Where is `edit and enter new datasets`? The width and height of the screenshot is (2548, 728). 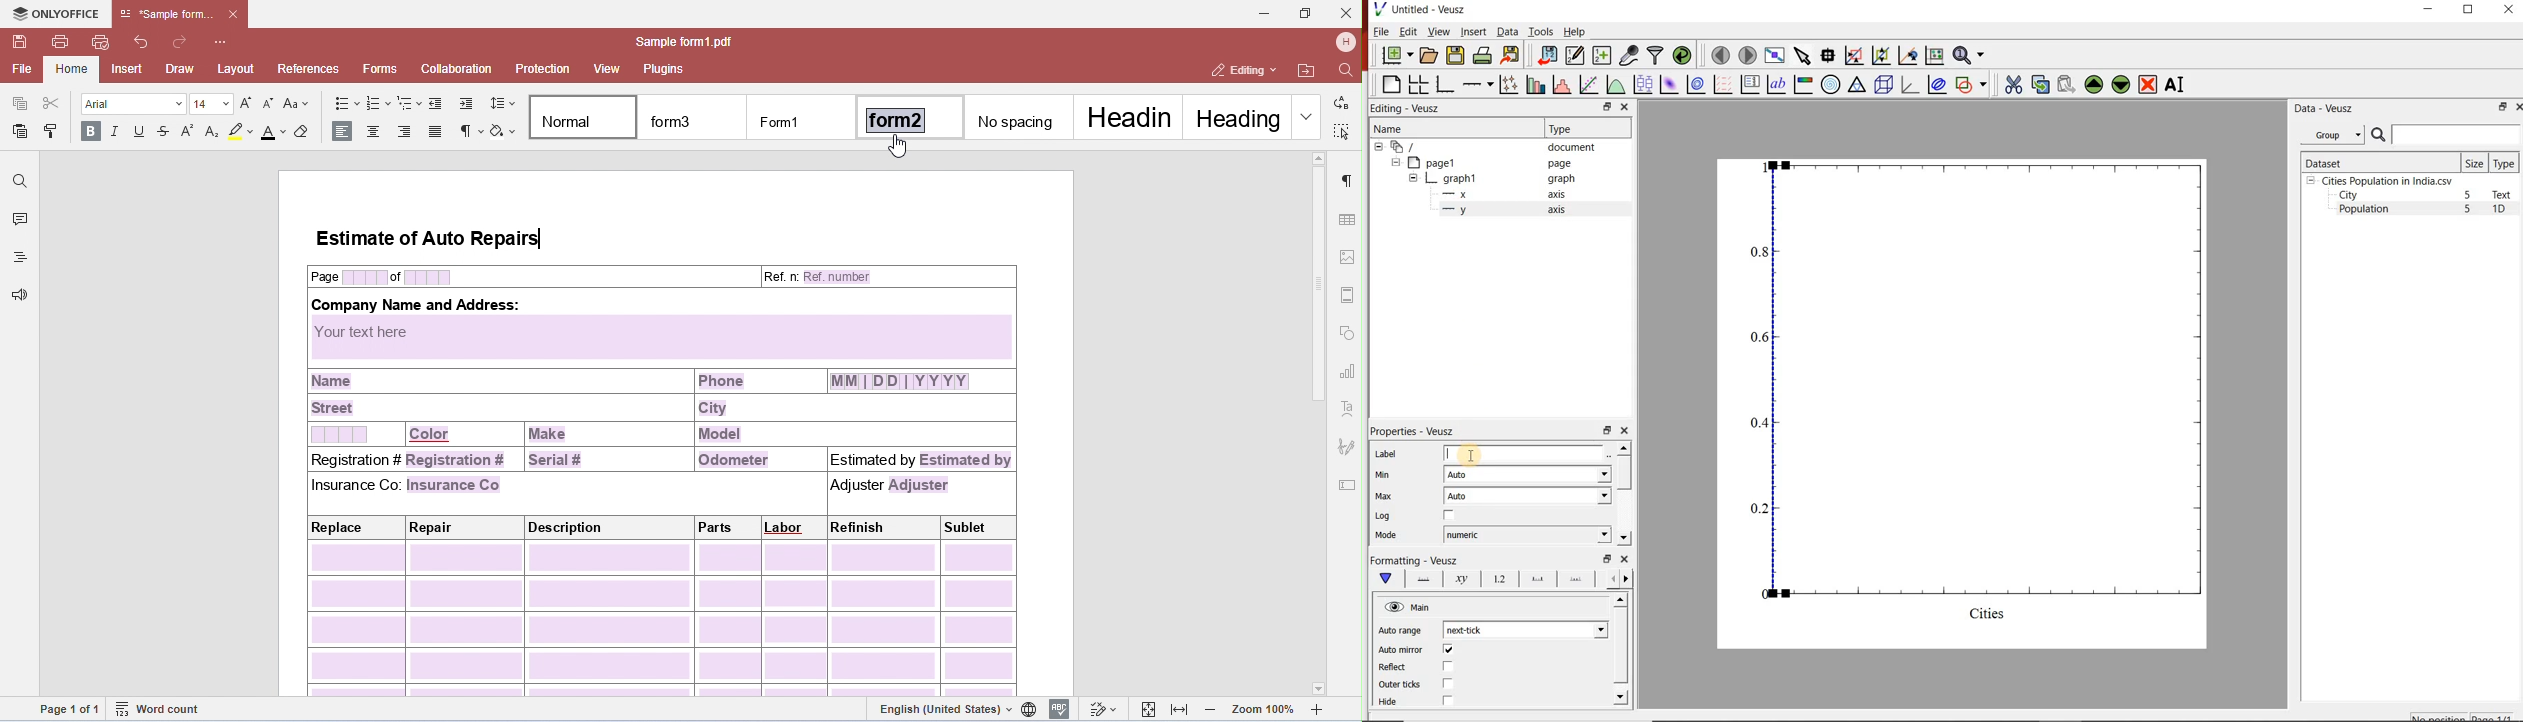 edit and enter new datasets is located at coordinates (1574, 55).